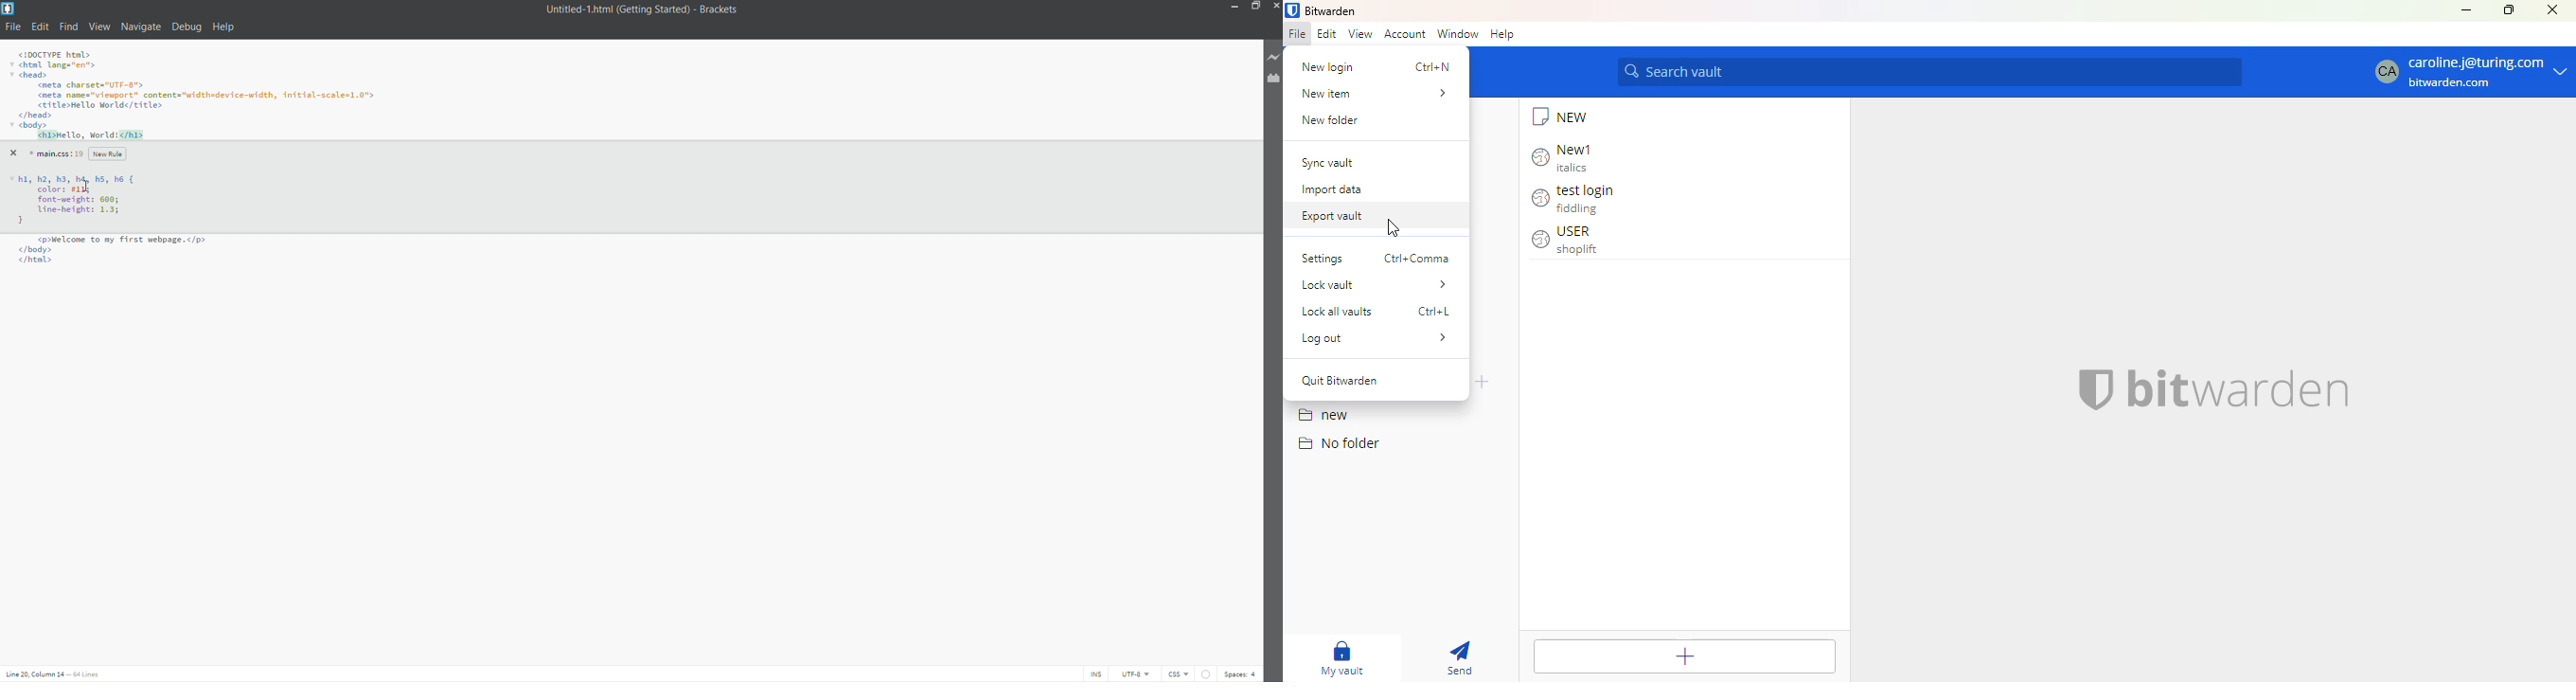 The height and width of the screenshot is (700, 2576). What do you see at coordinates (1376, 163) in the screenshot?
I see `sync vault` at bounding box center [1376, 163].